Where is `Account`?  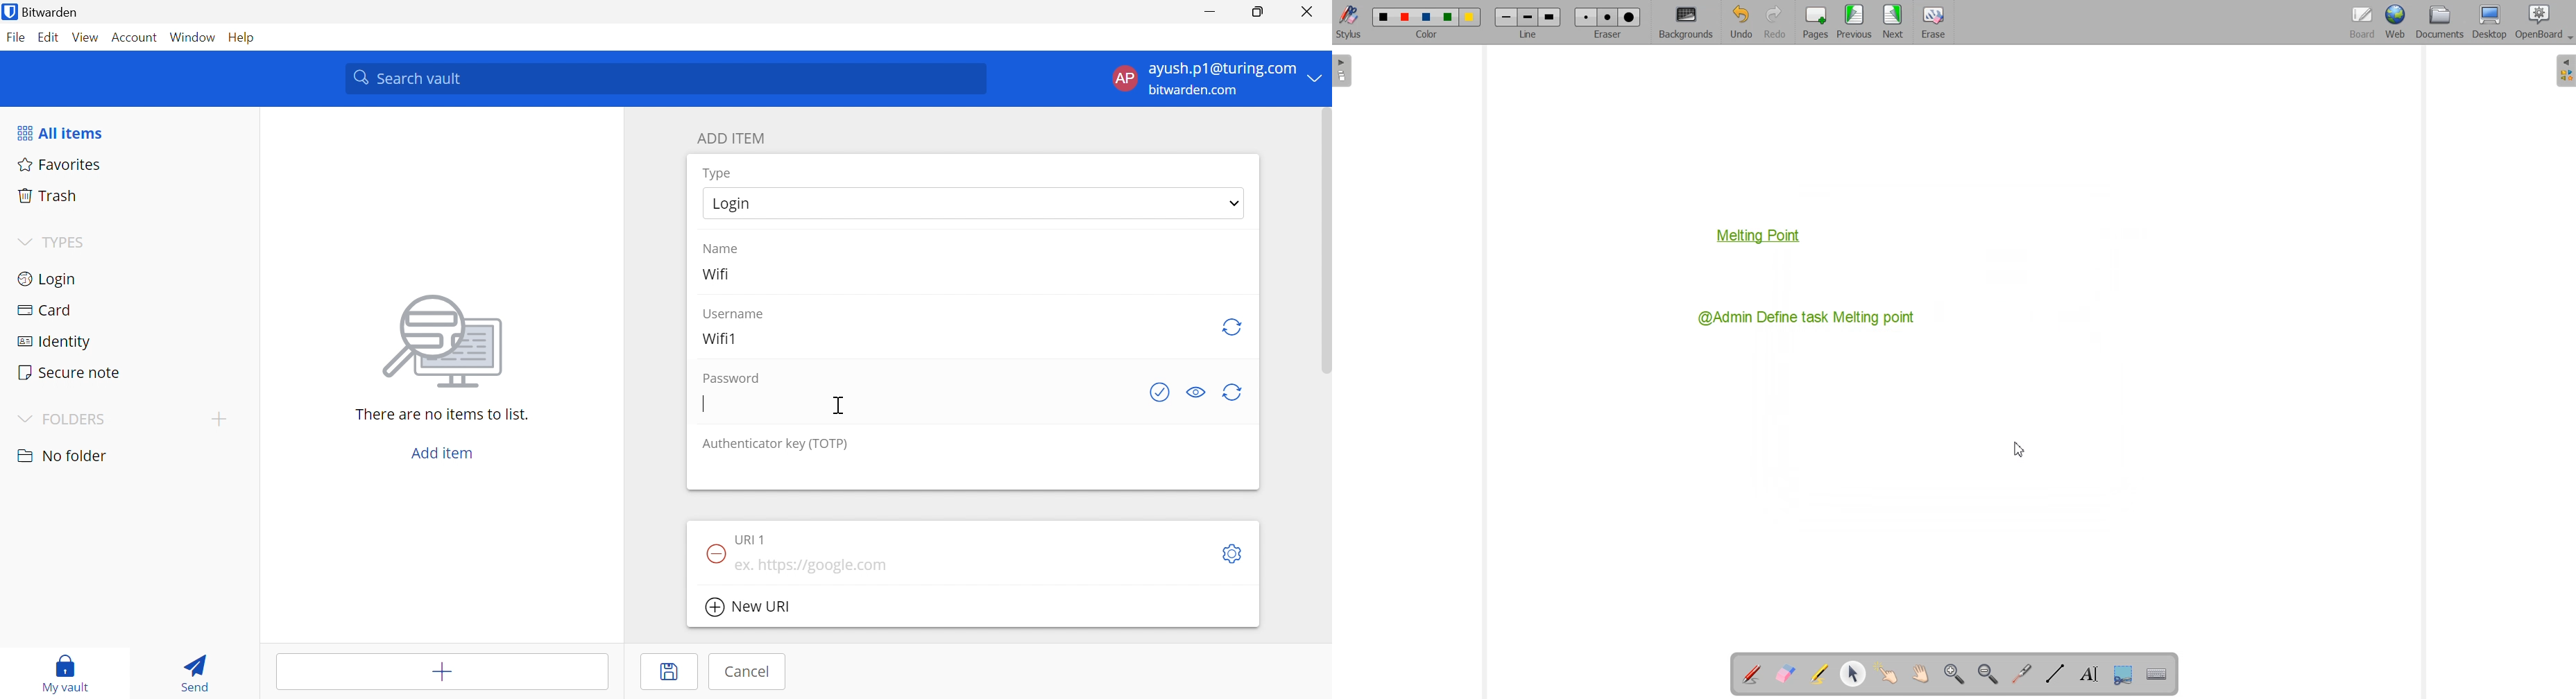
Account is located at coordinates (136, 40).